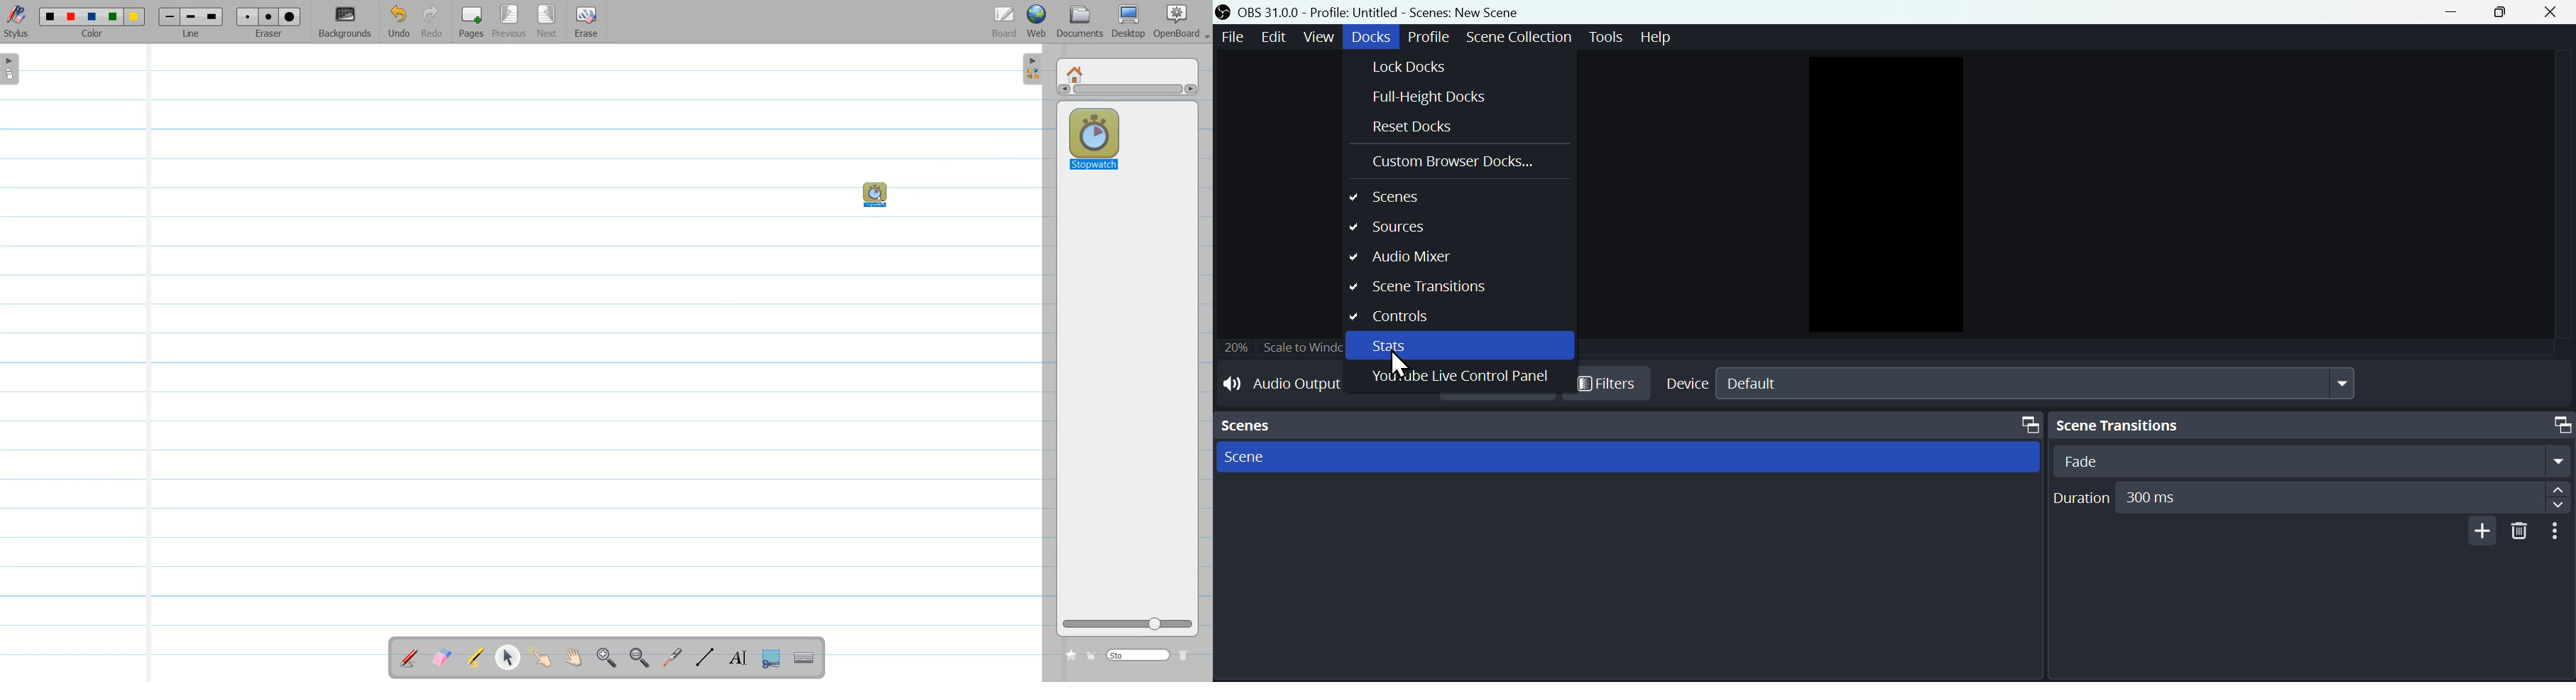  Describe the element at coordinates (1139, 654) in the screenshot. I see `Search bar` at that location.